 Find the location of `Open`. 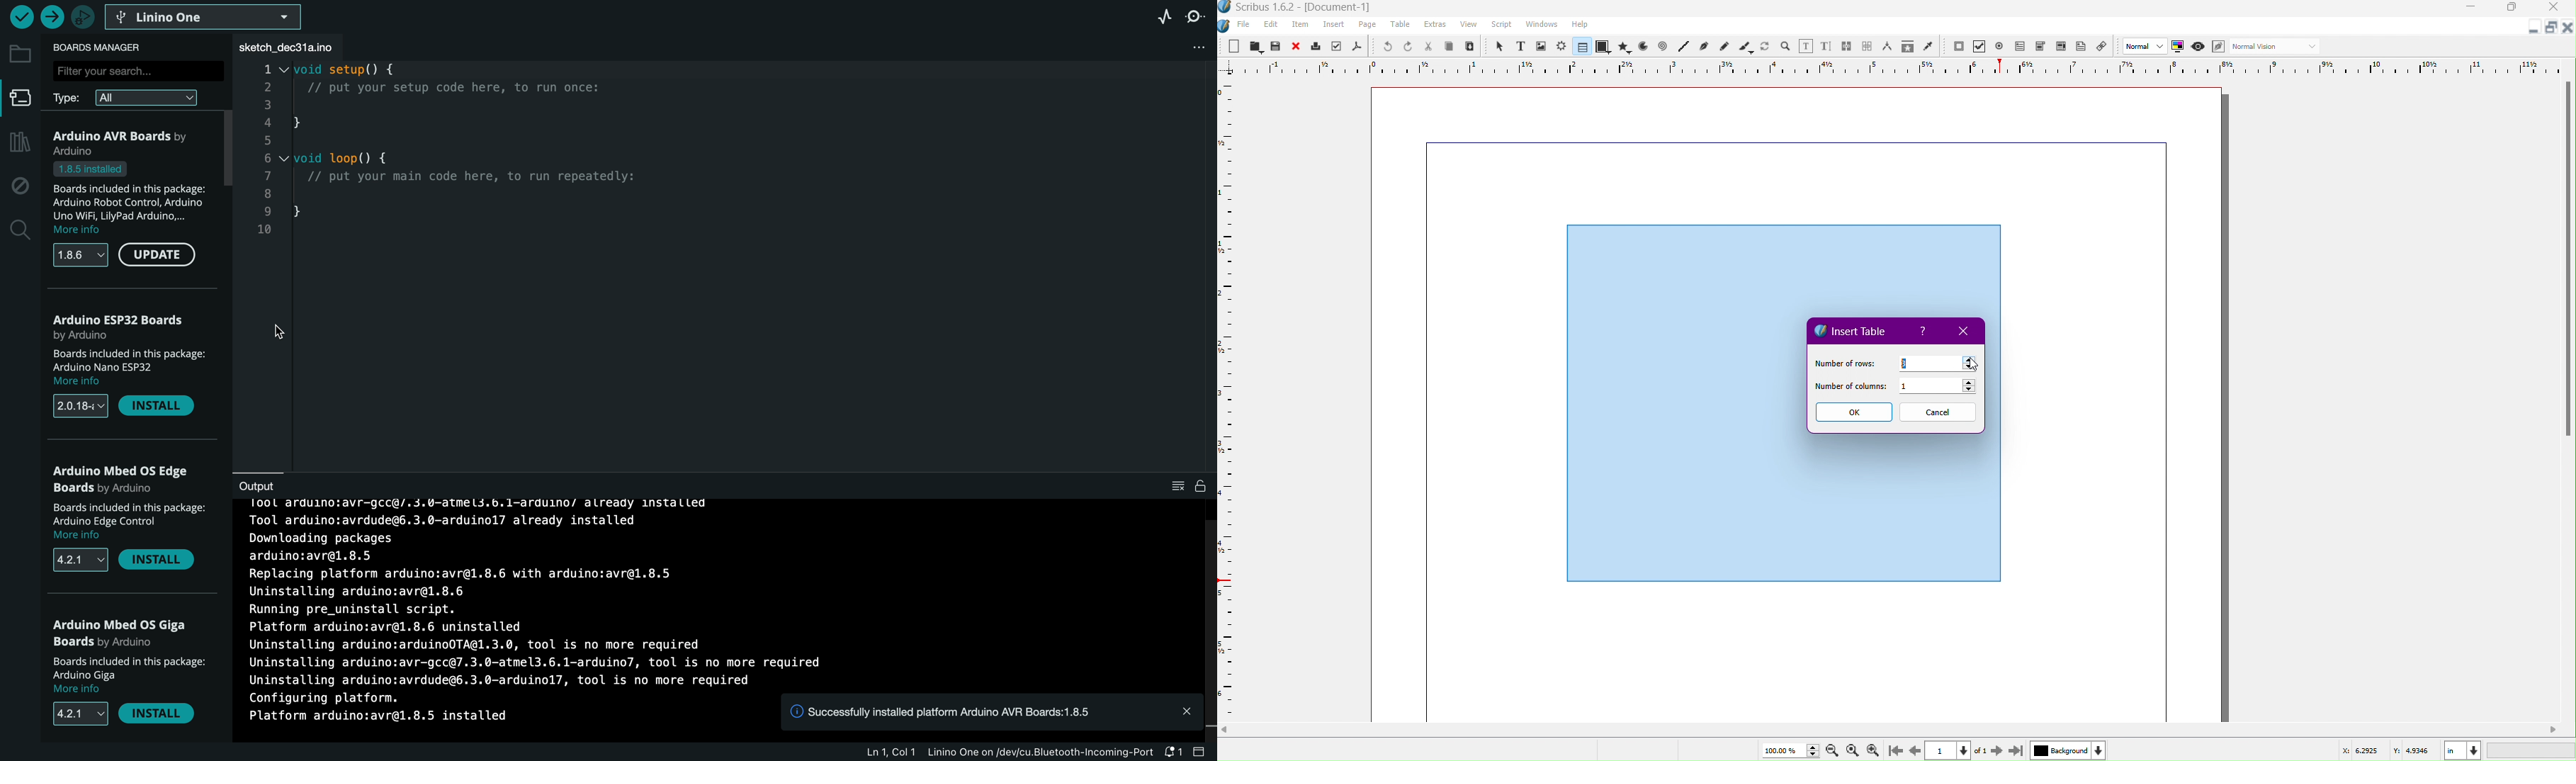

Open is located at coordinates (1255, 45).